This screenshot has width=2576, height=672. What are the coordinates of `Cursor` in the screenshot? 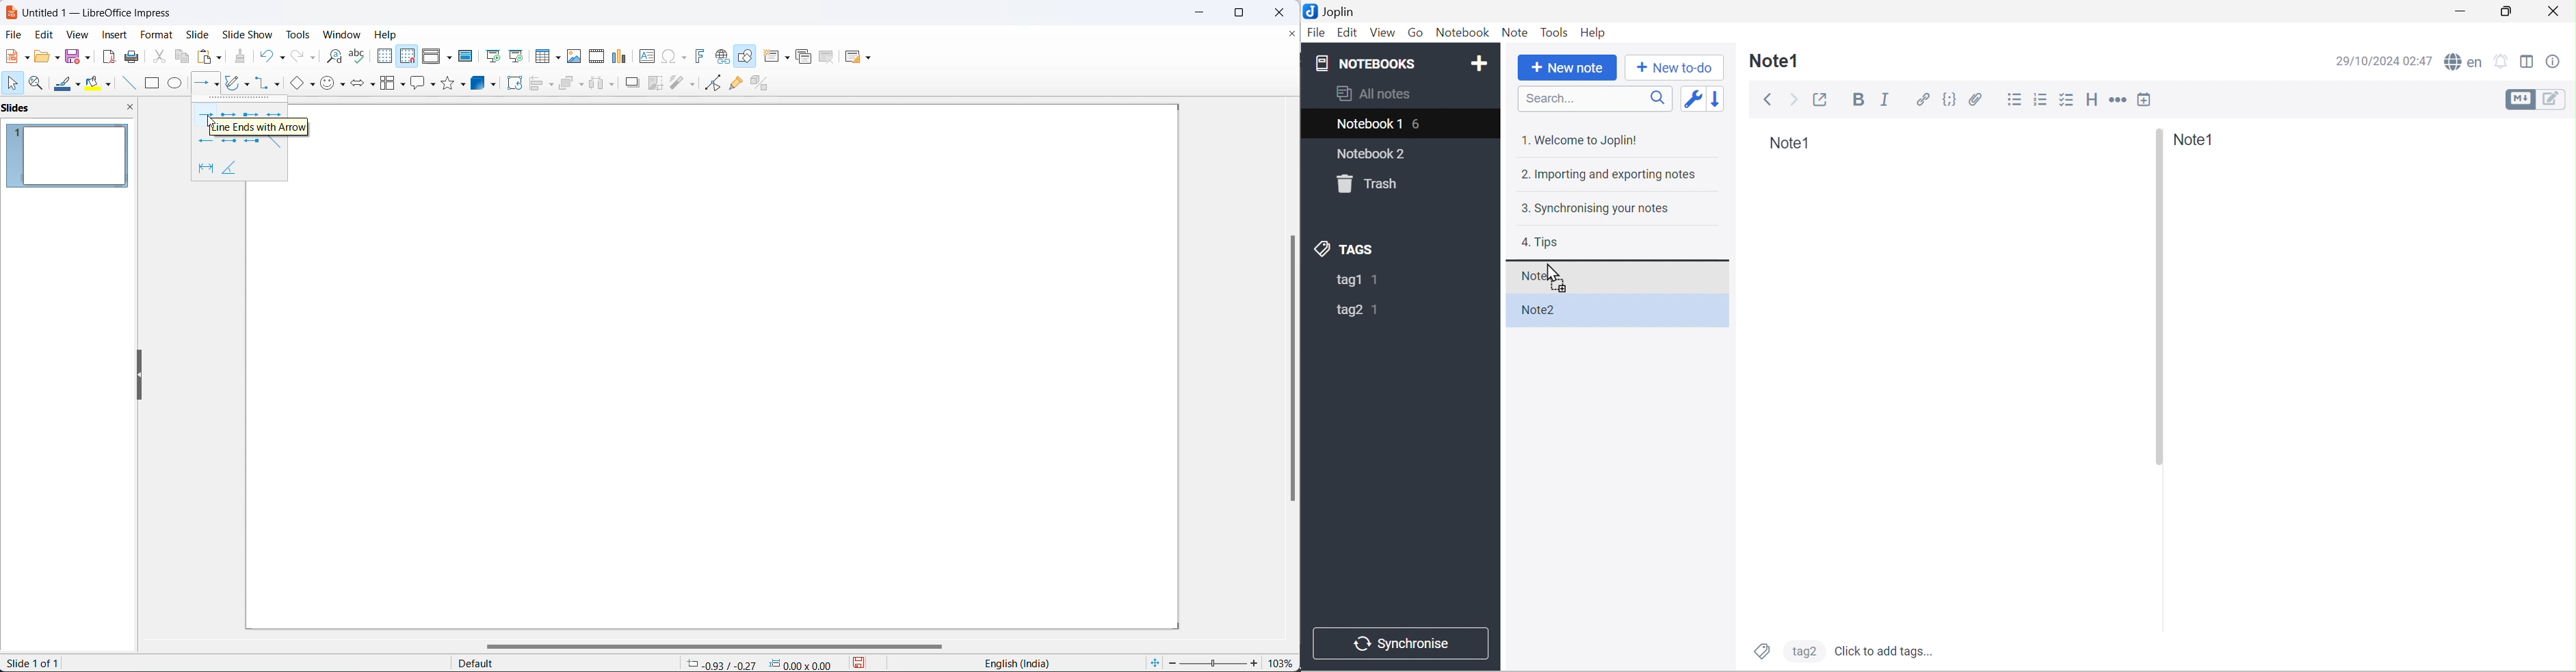 It's located at (1551, 275).